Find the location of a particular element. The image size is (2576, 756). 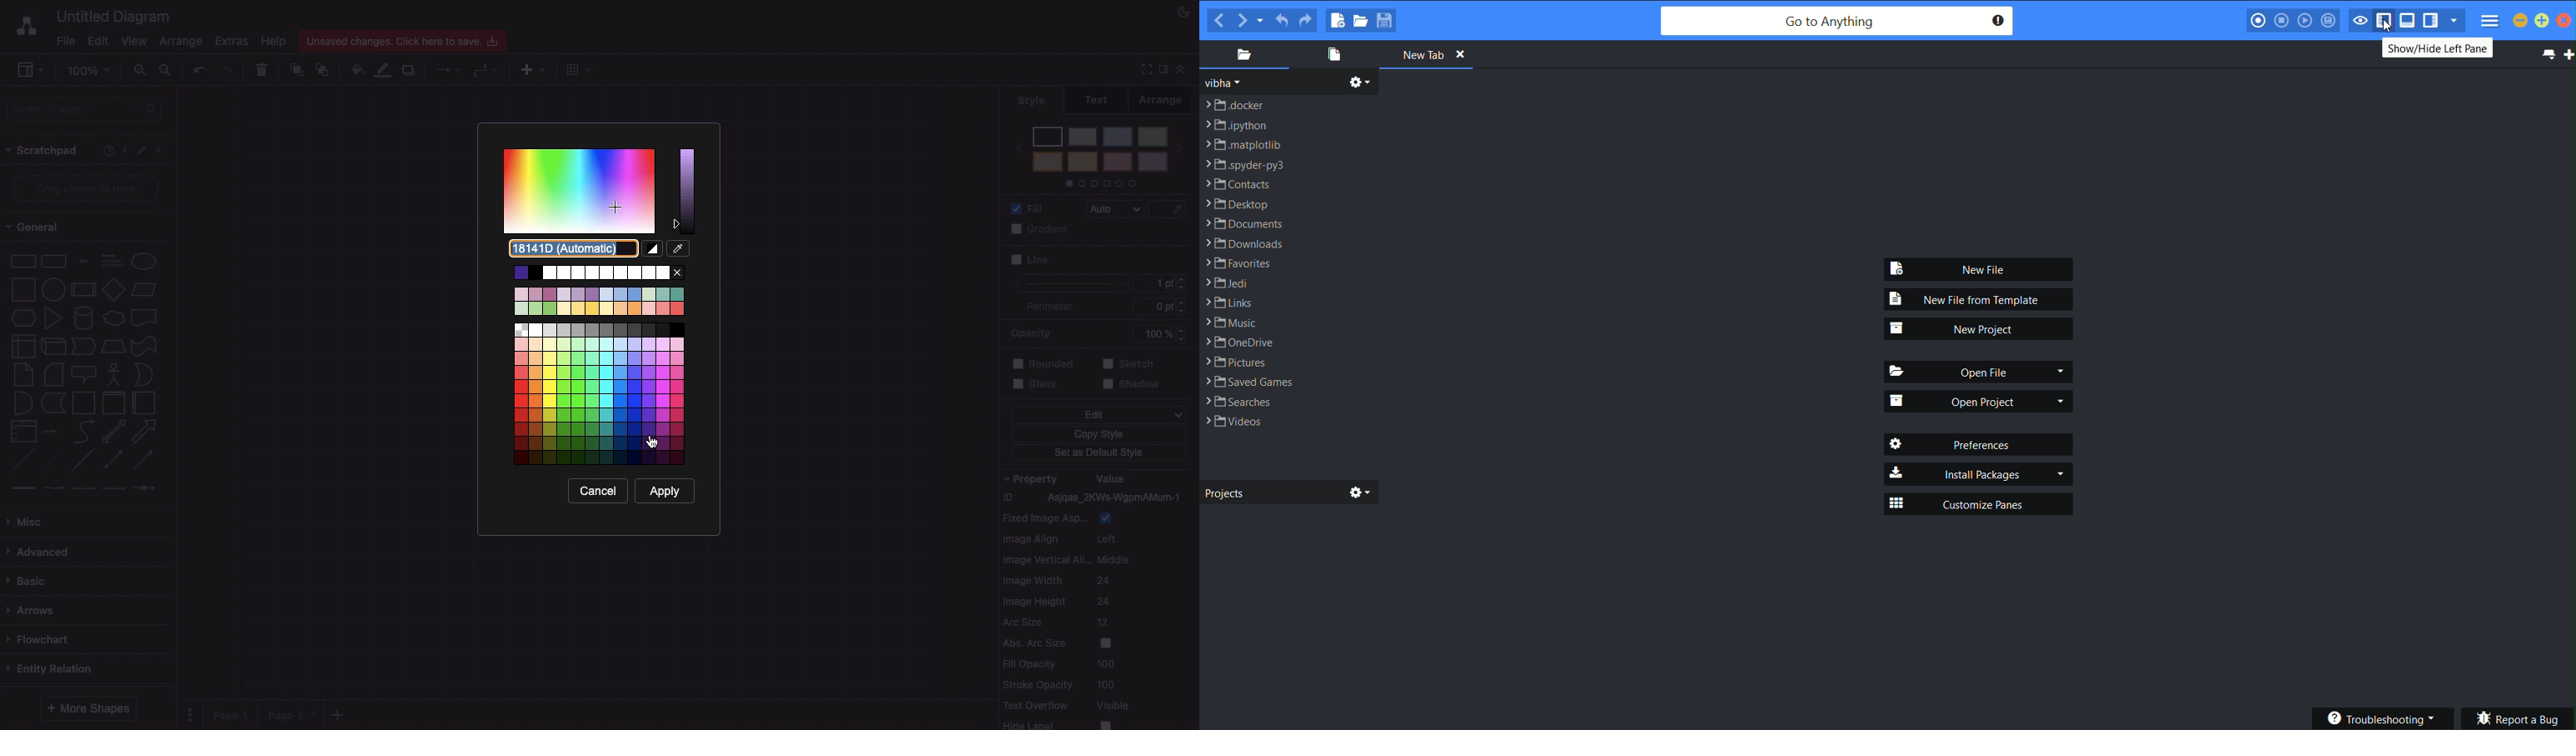

directional connector is located at coordinates (146, 461).